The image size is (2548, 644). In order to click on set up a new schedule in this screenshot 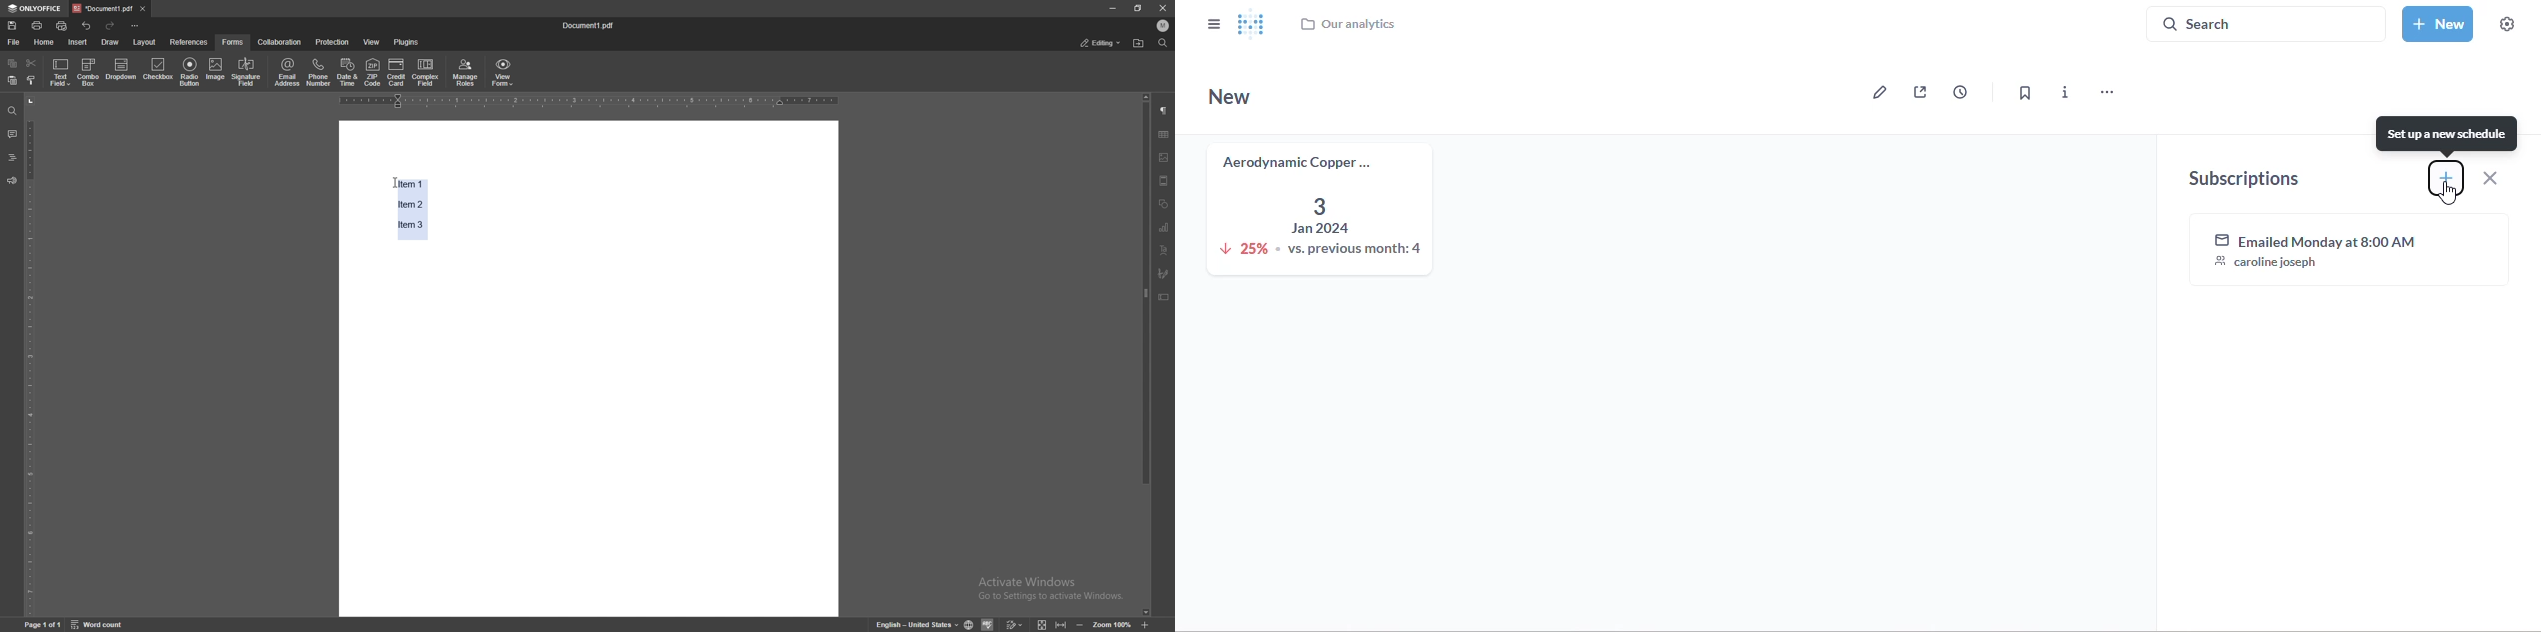, I will do `click(2447, 134)`.